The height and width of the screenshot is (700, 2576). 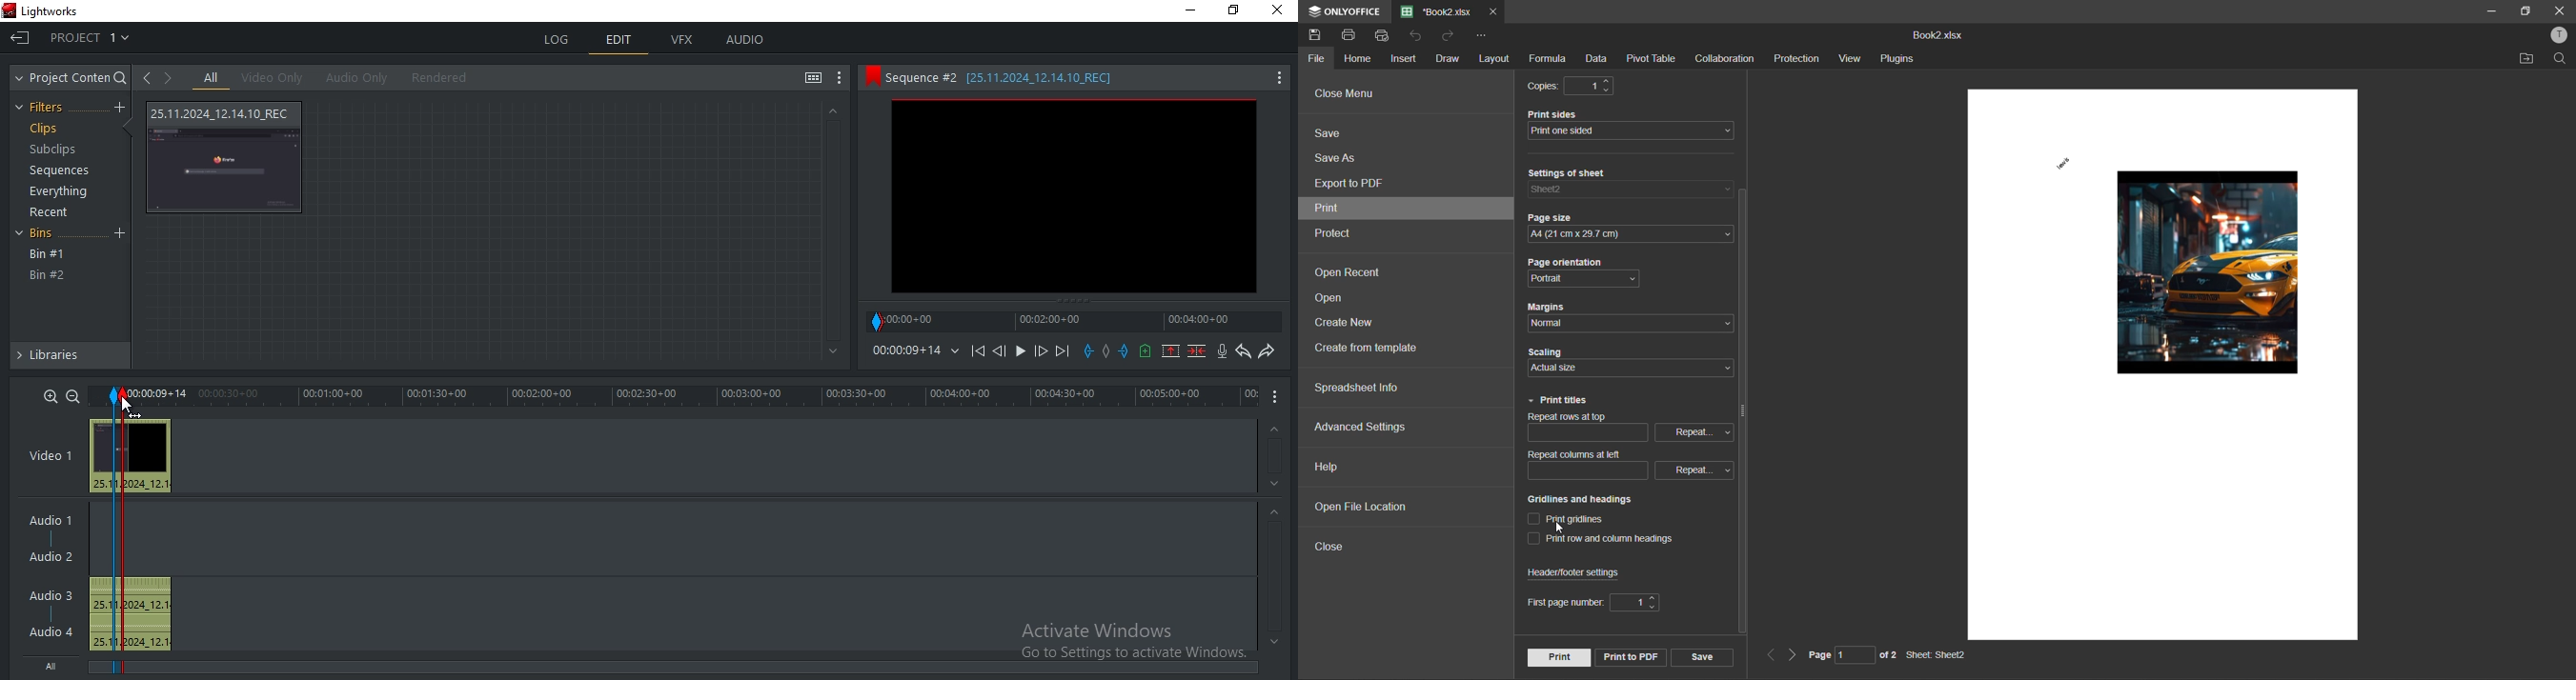 I want to click on draw, so click(x=1445, y=62).